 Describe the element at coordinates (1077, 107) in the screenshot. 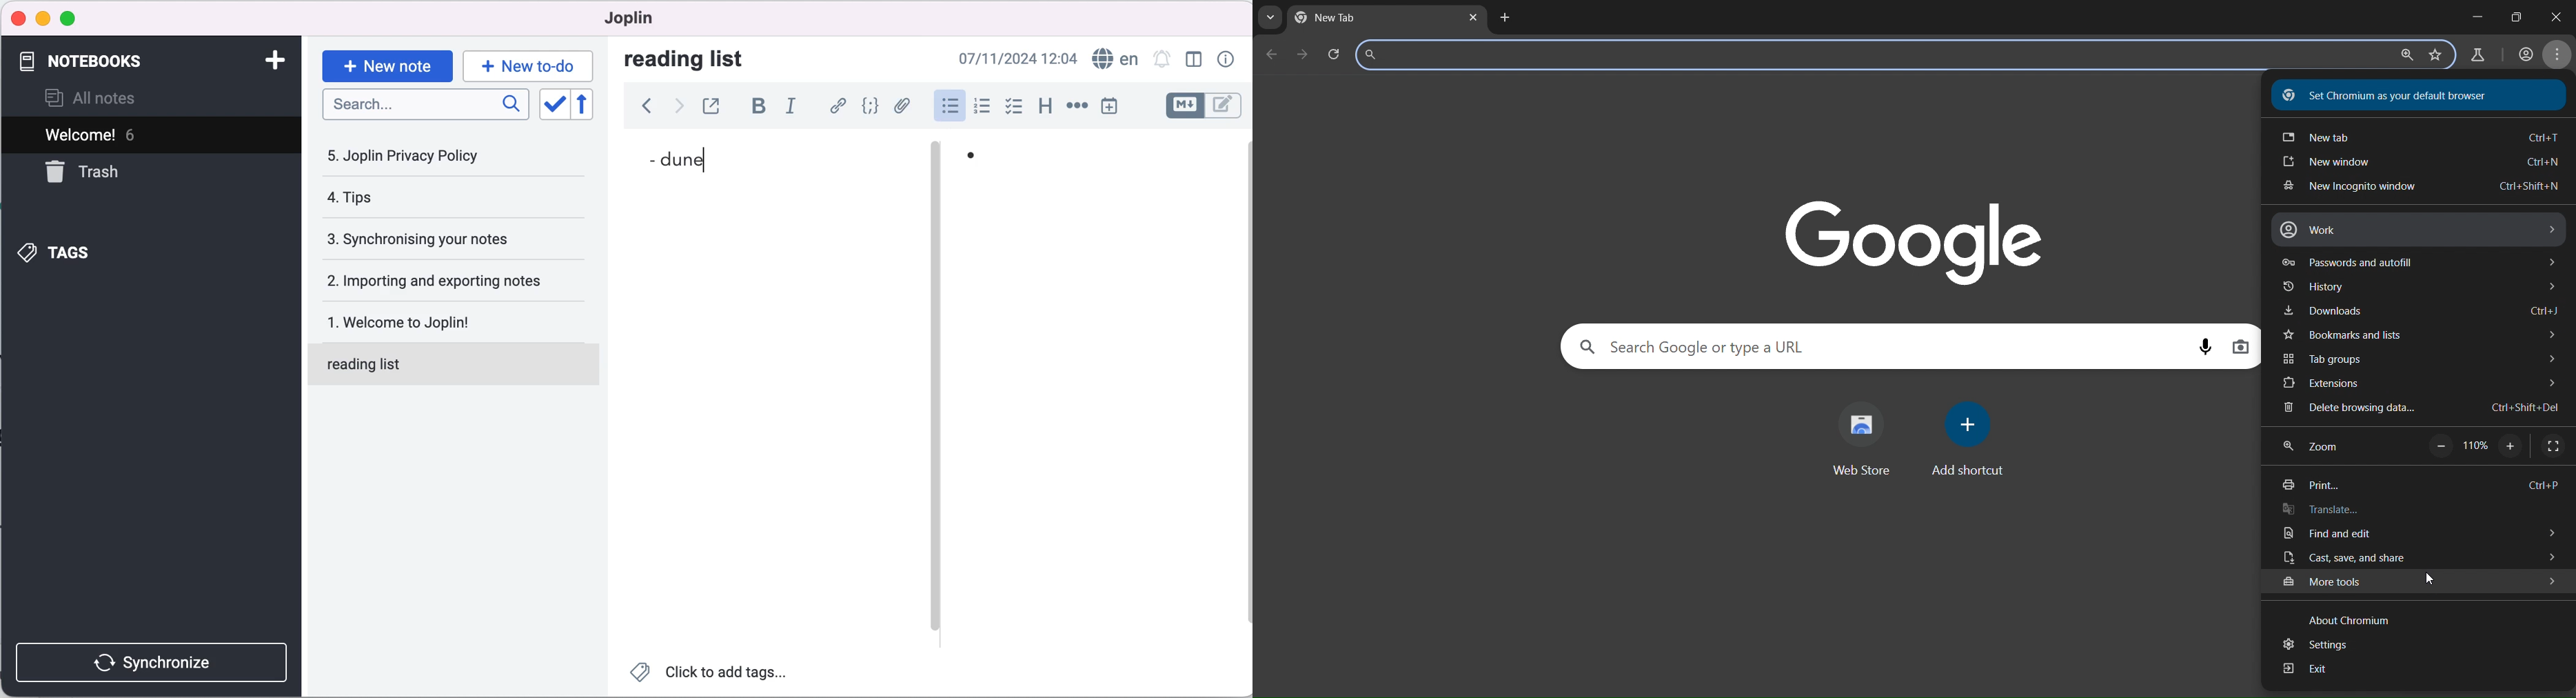

I see `horizontal rule` at that location.